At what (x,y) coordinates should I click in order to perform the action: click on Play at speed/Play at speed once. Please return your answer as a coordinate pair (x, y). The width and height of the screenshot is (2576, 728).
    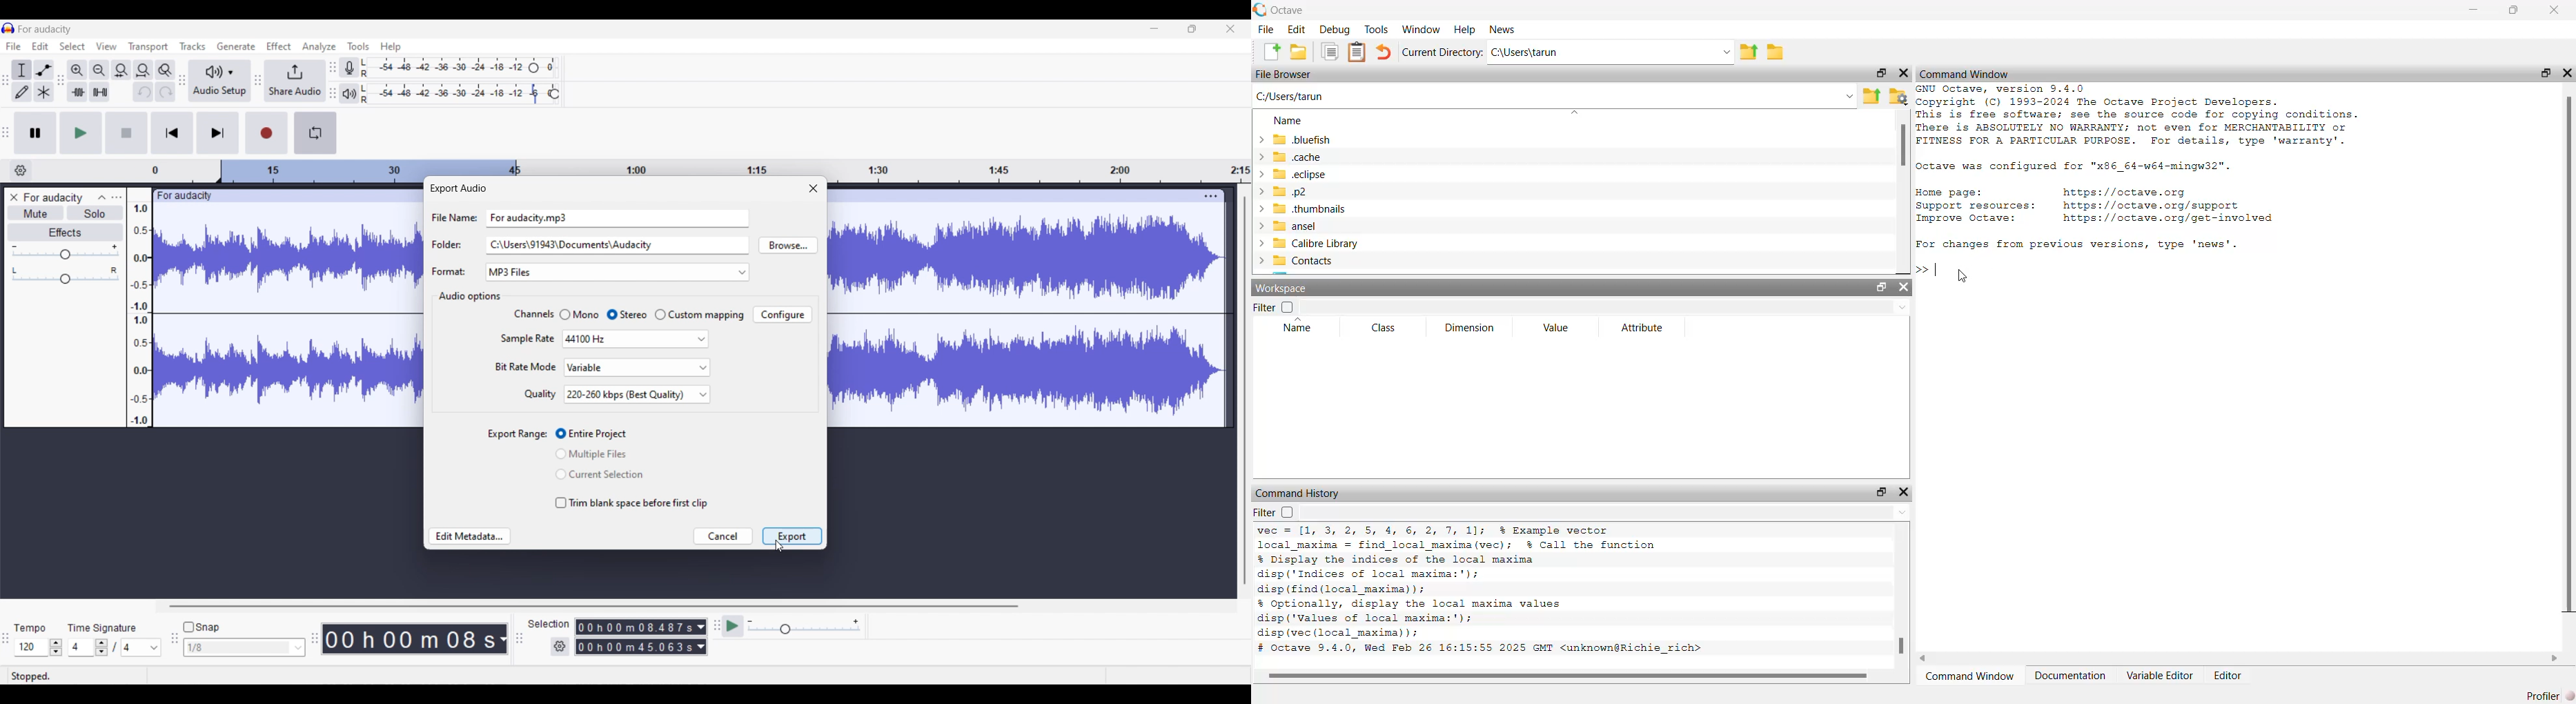
    Looking at the image, I should click on (734, 626).